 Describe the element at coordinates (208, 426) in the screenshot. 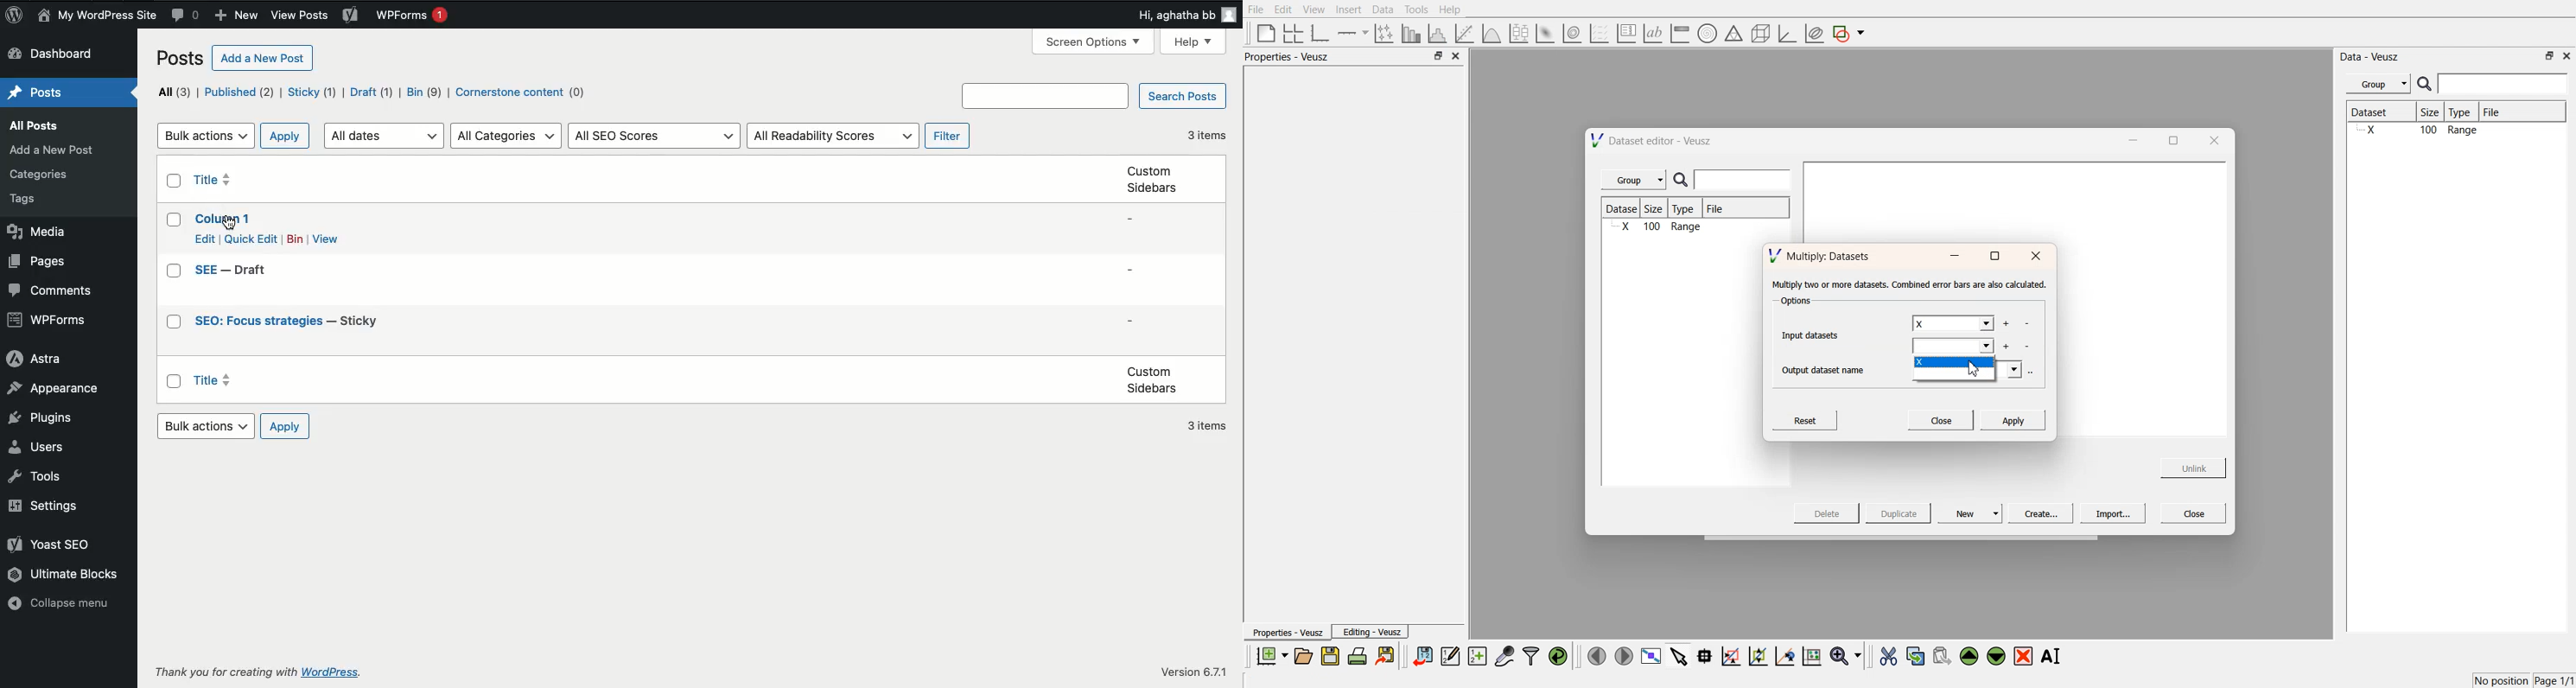

I see `Bulk actions` at that location.